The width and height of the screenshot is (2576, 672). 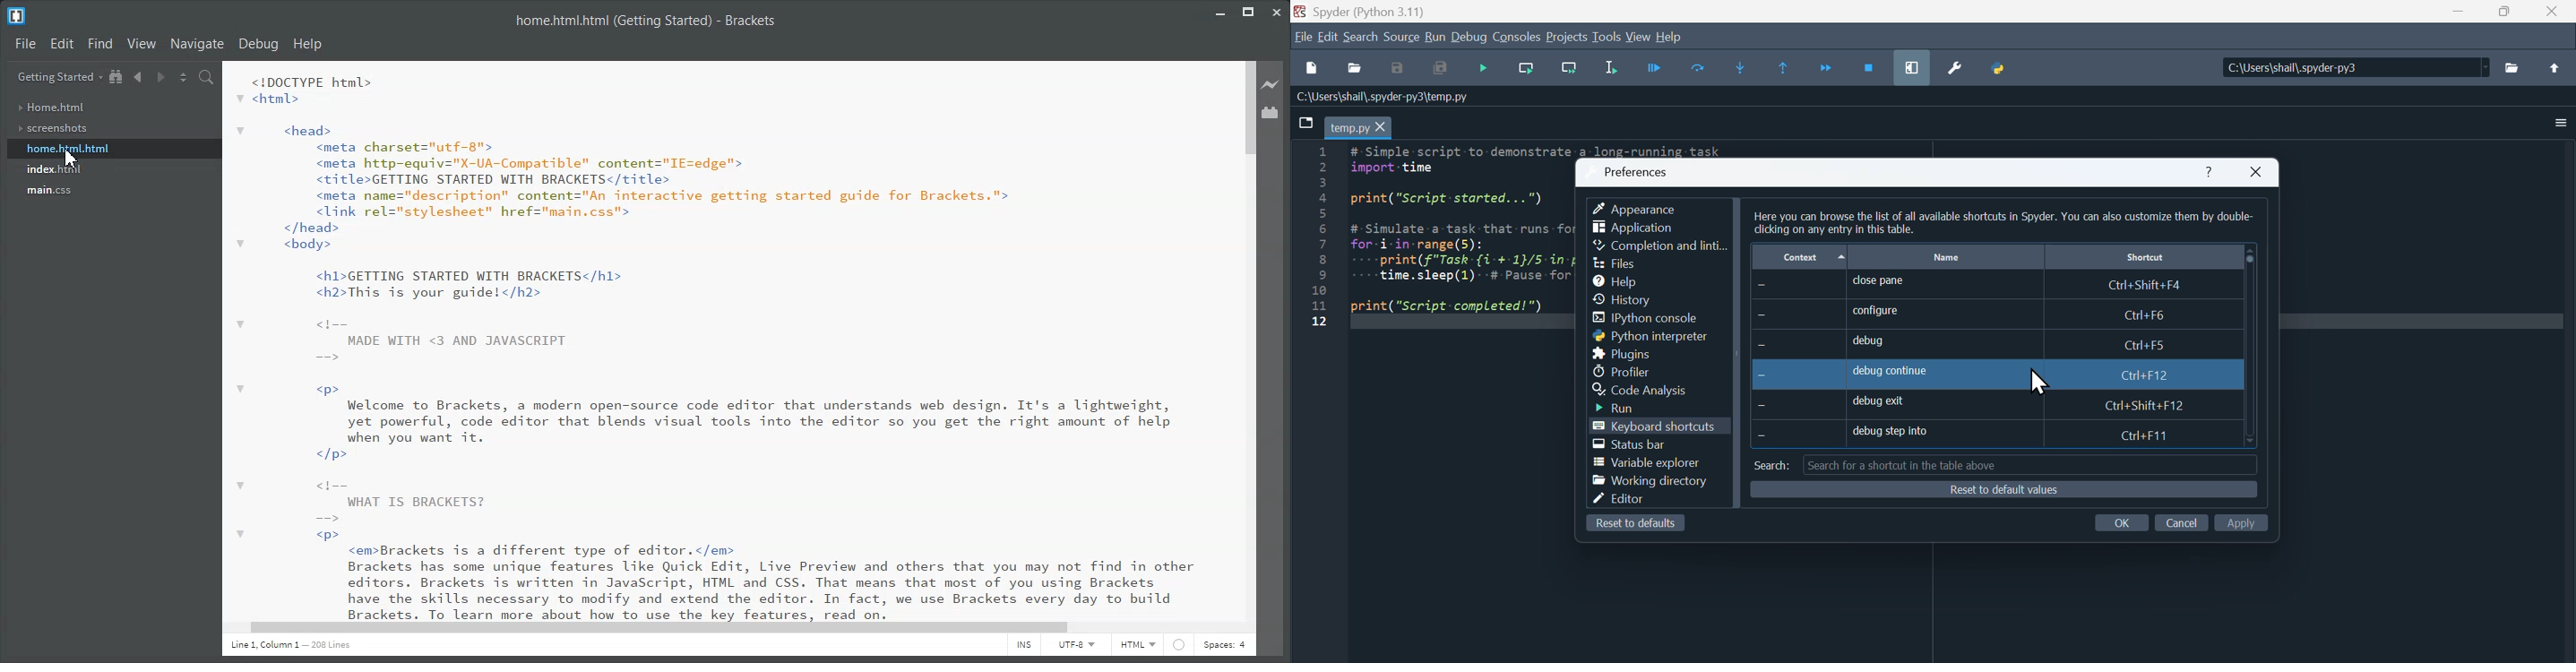 What do you see at coordinates (2356, 64) in the screenshot?
I see `Location of the file` at bounding box center [2356, 64].